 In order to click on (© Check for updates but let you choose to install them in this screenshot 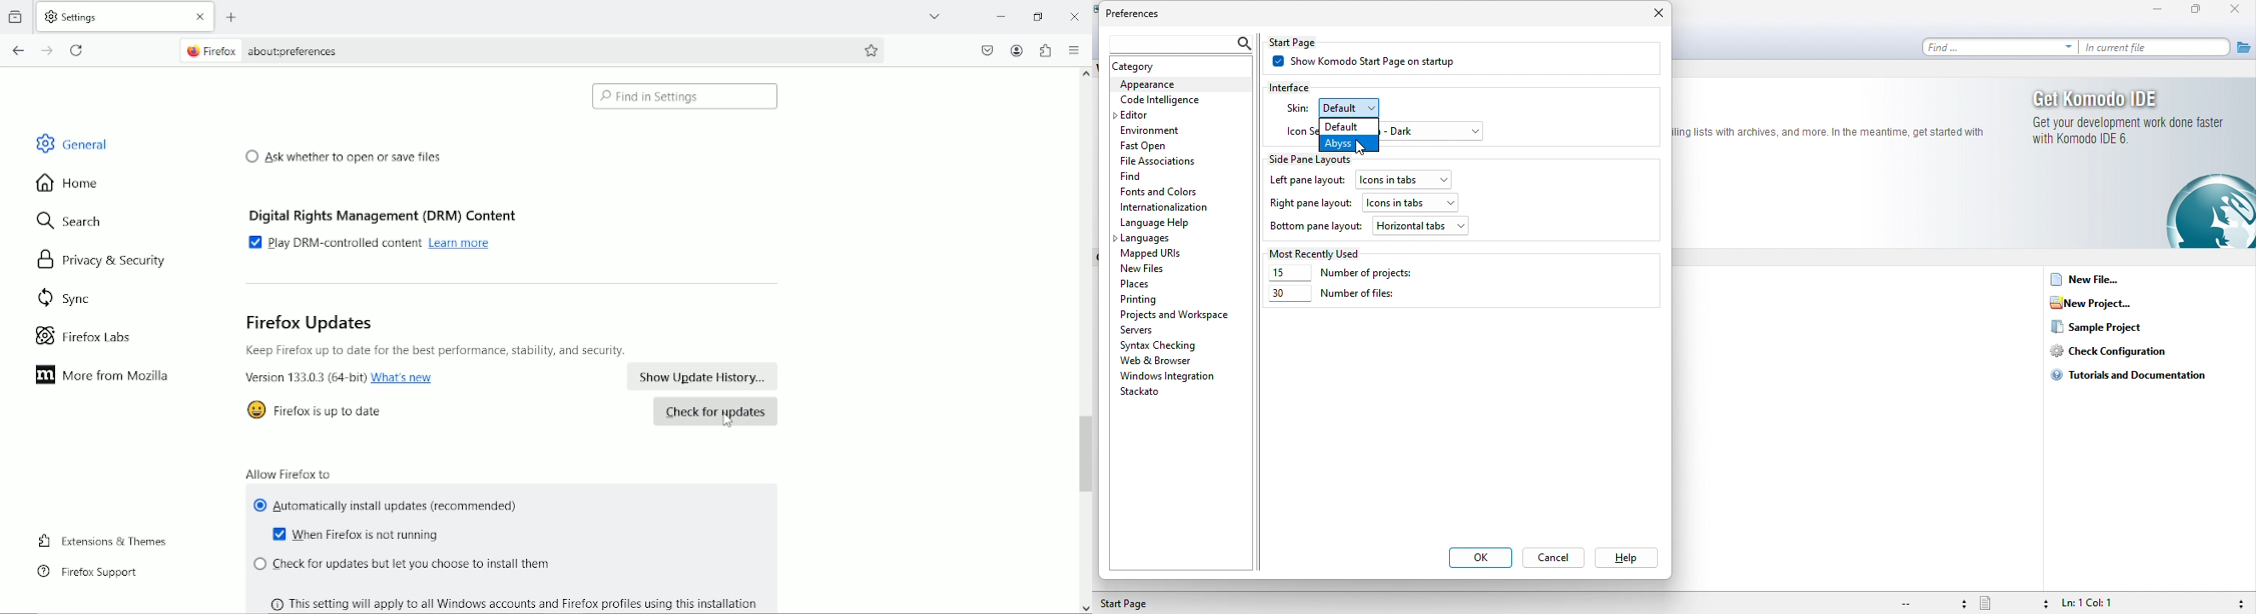, I will do `click(401, 565)`.